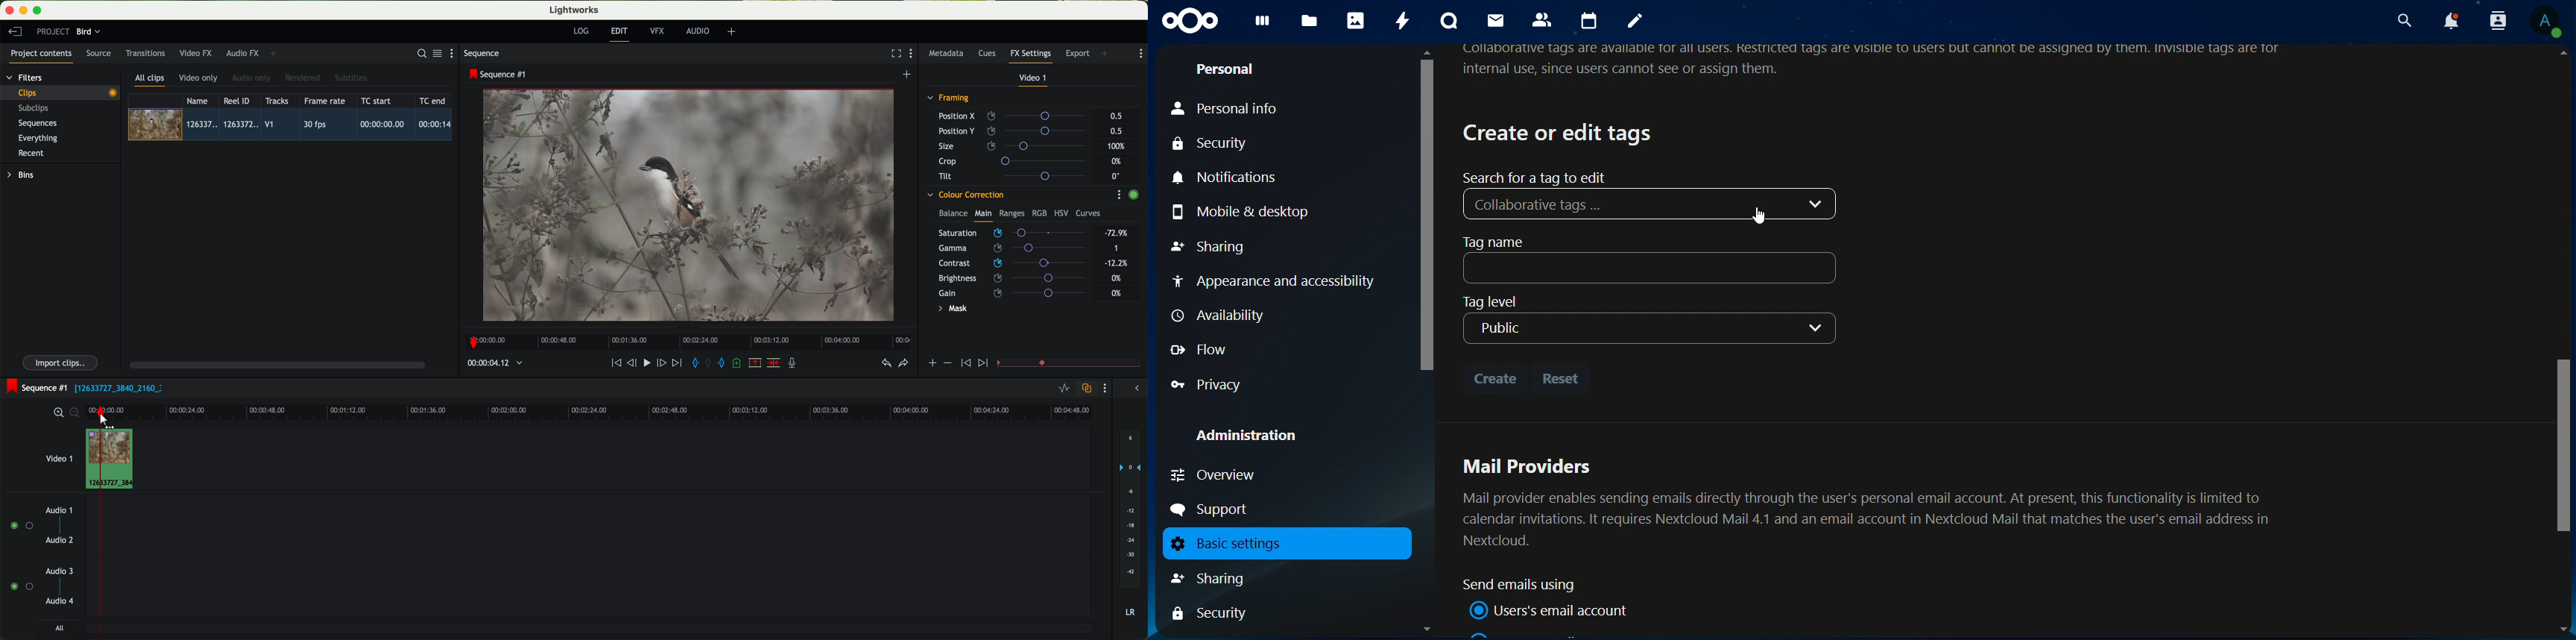  What do you see at coordinates (59, 628) in the screenshot?
I see `all` at bounding box center [59, 628].